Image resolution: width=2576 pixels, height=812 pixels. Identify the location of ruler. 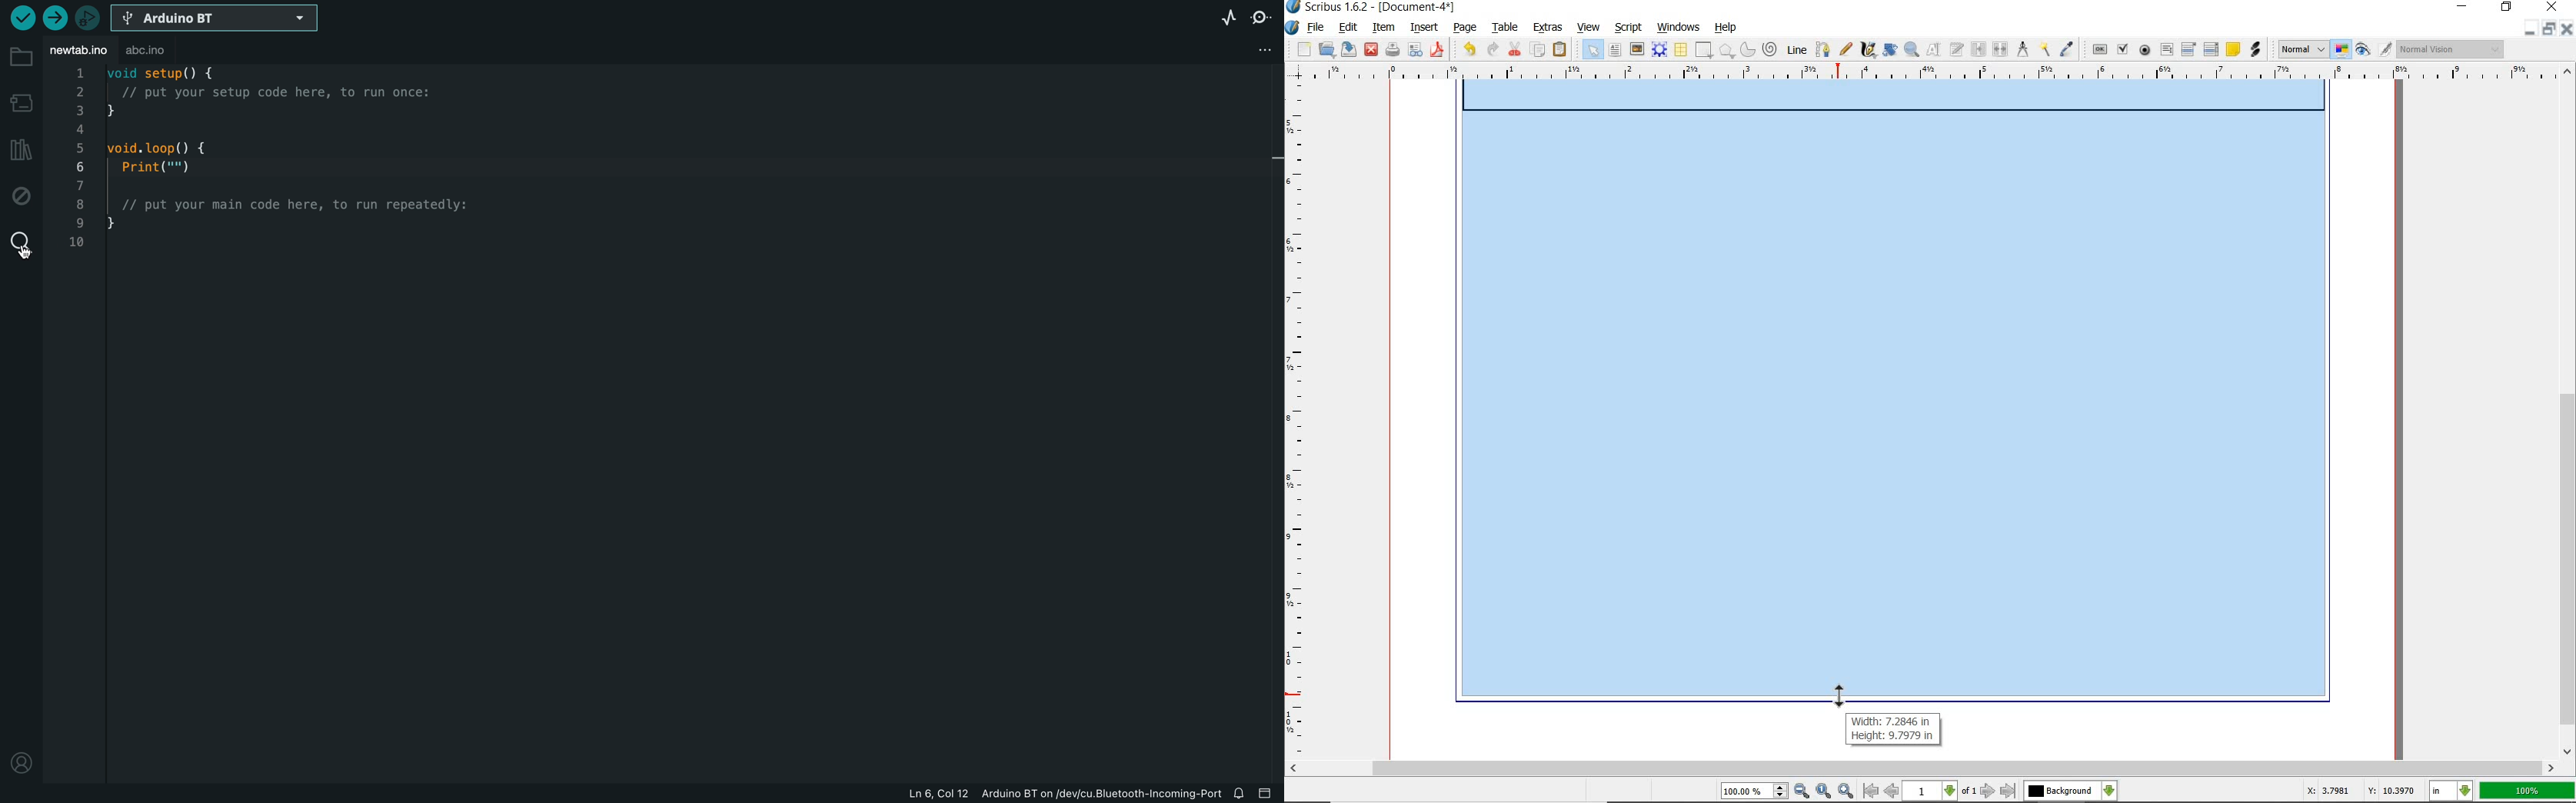
(1298, 423).